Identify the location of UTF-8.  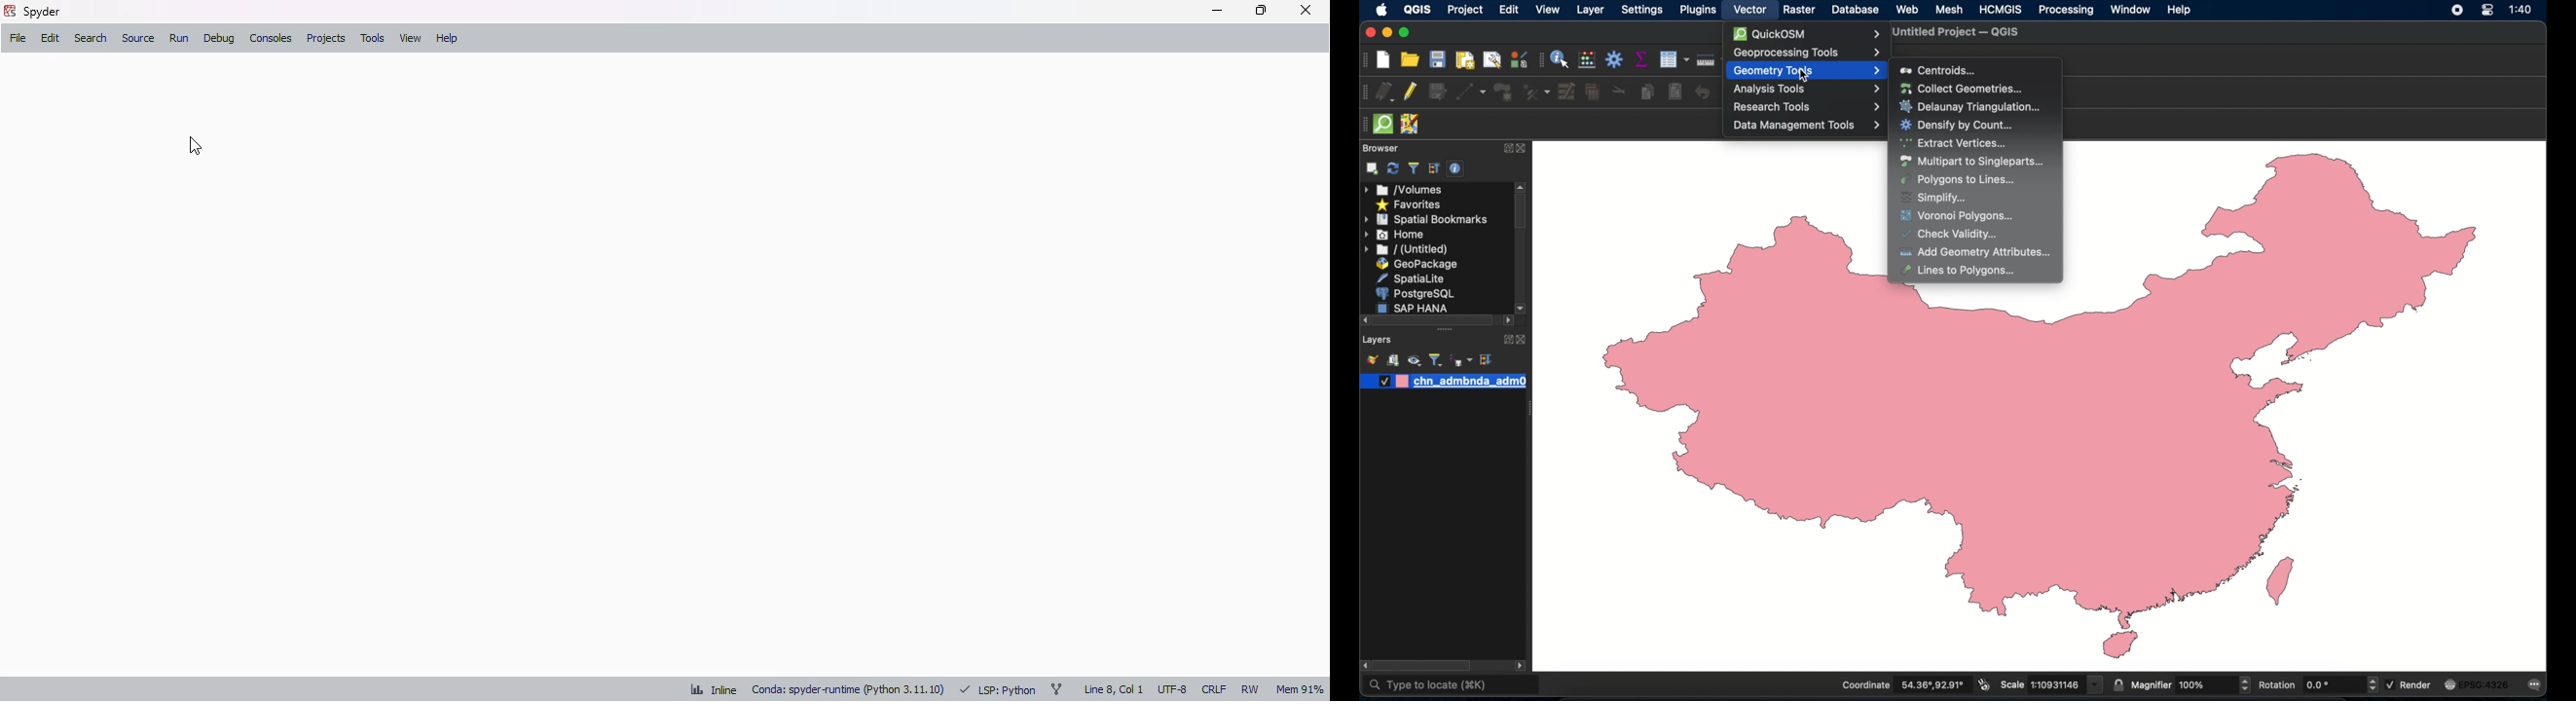
(1173, 689).